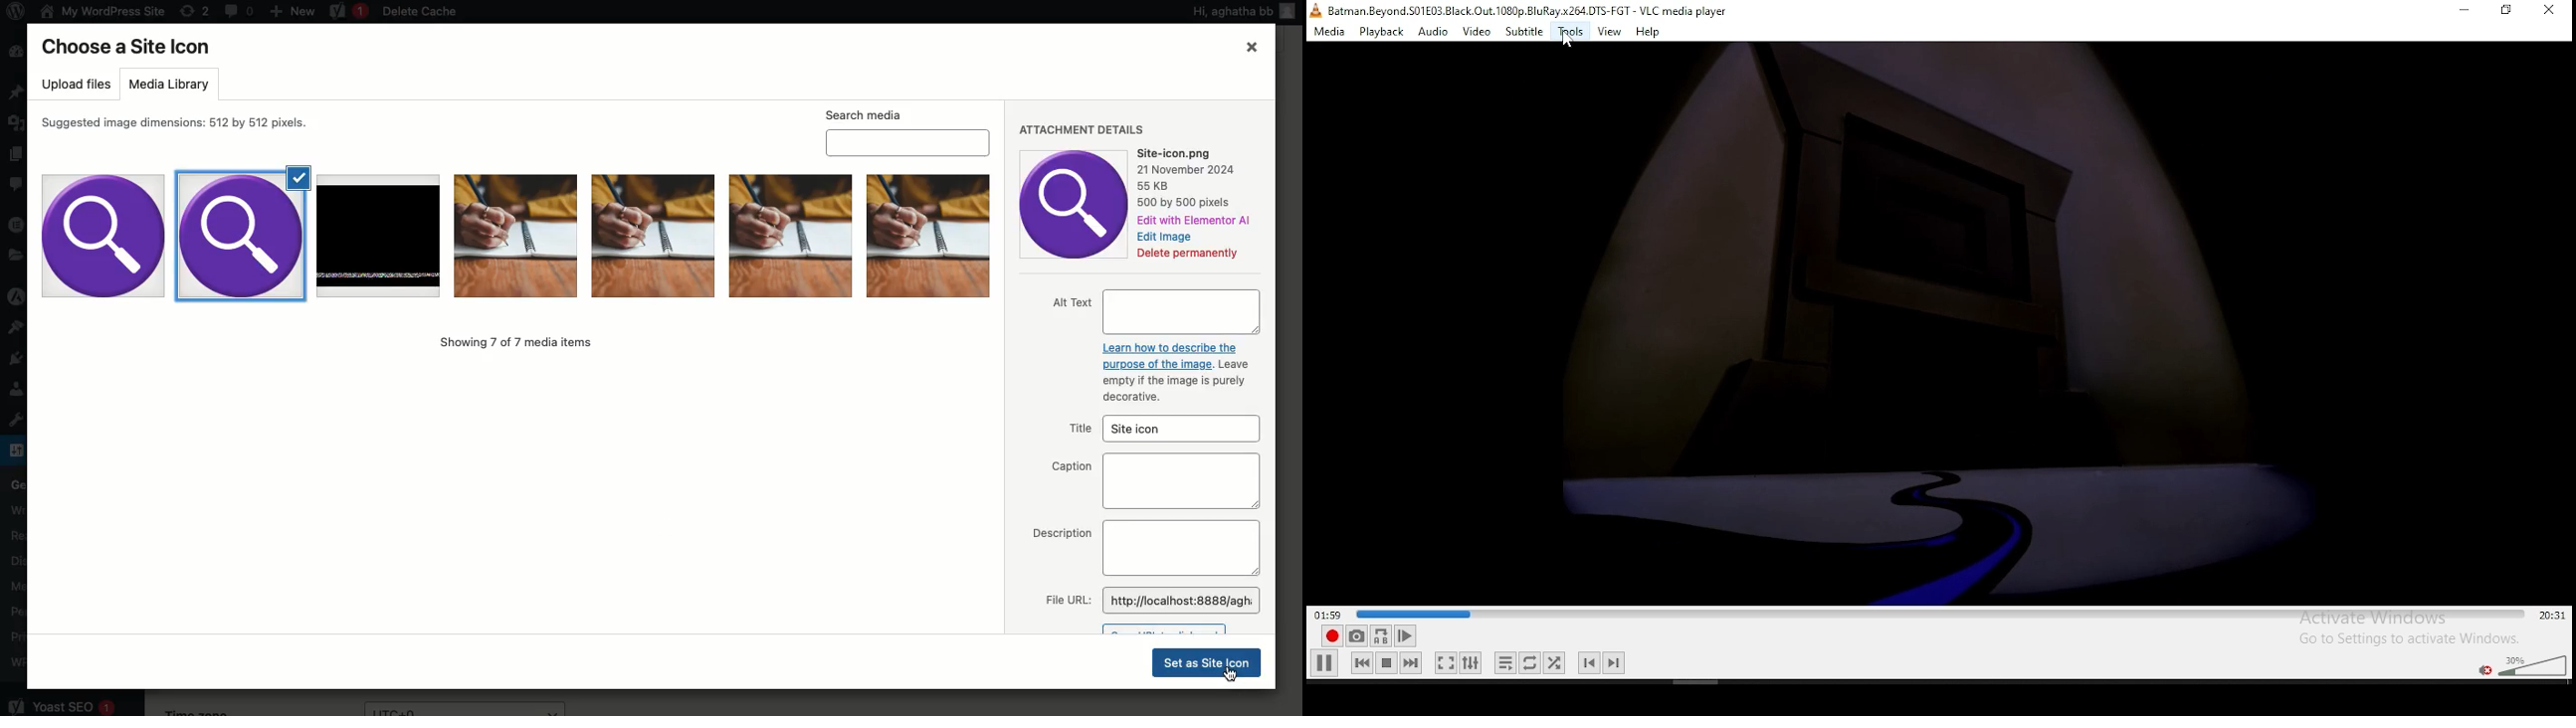  Describe the element at coordinates (1589, 662) in the screenshot. I see `previous chapter` at that location.